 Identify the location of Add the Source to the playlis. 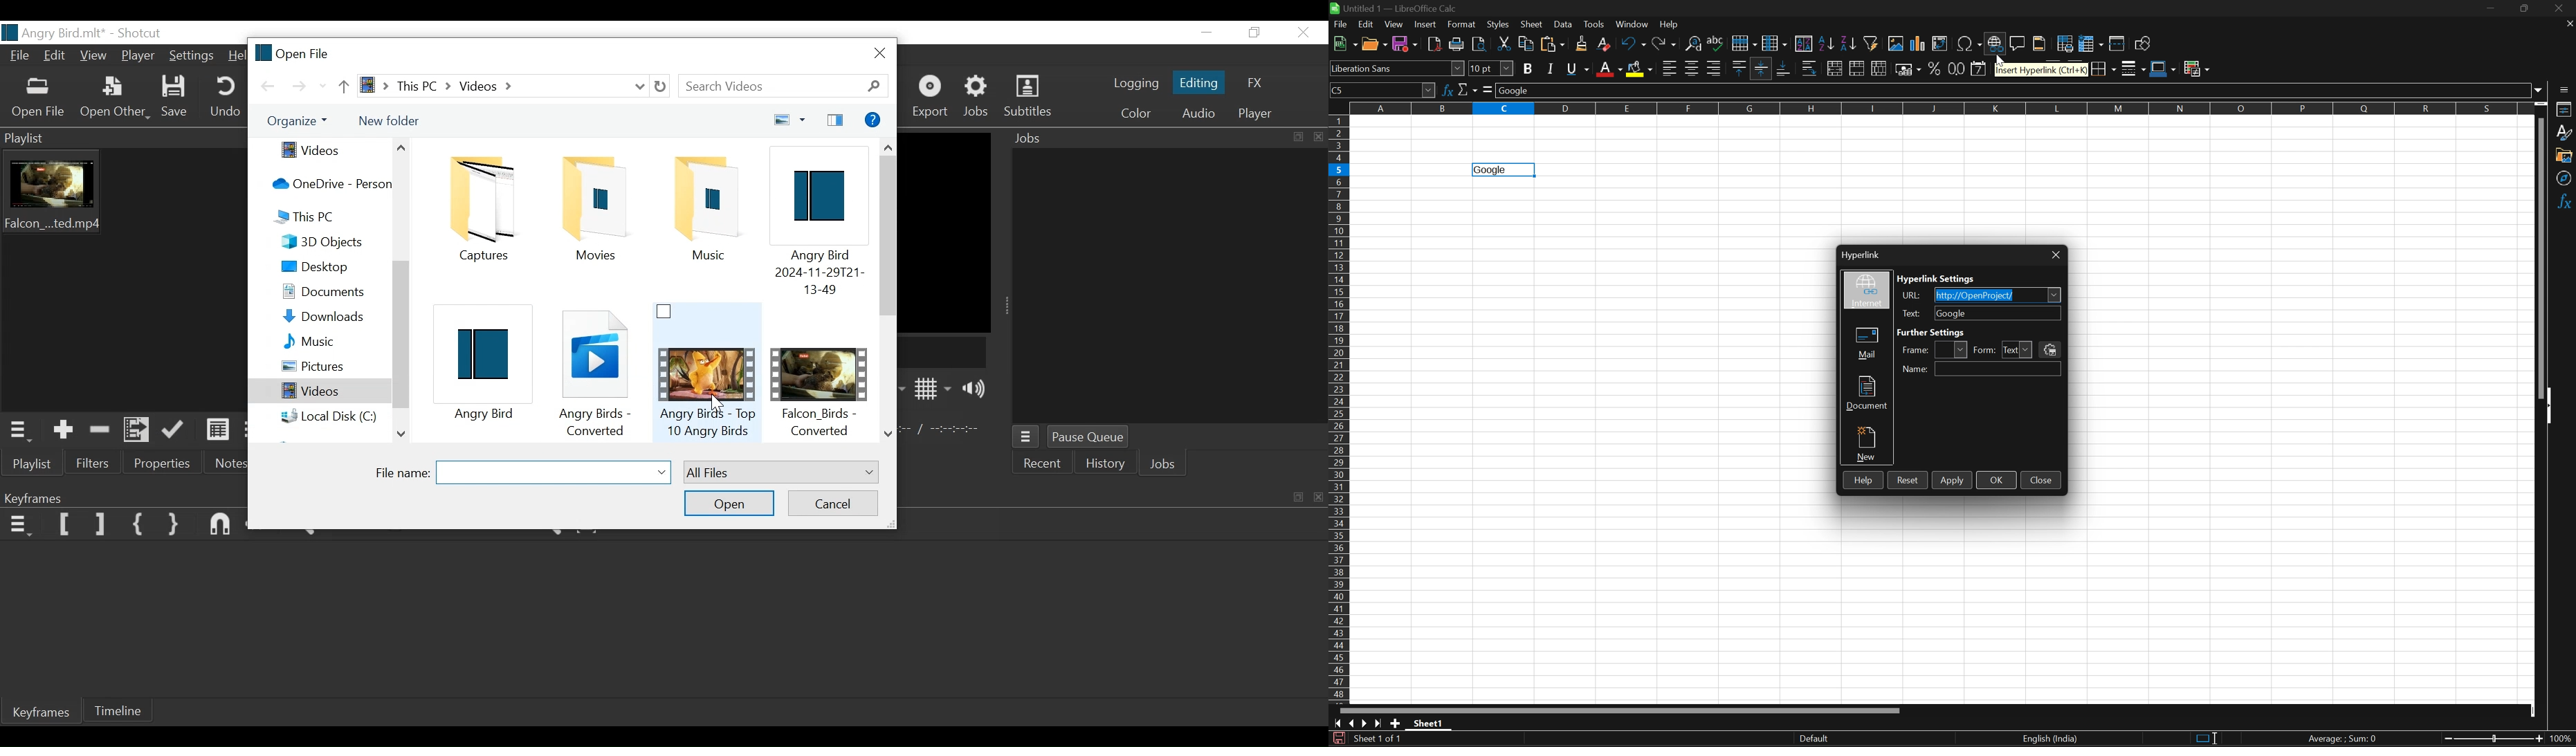
(64, 429).